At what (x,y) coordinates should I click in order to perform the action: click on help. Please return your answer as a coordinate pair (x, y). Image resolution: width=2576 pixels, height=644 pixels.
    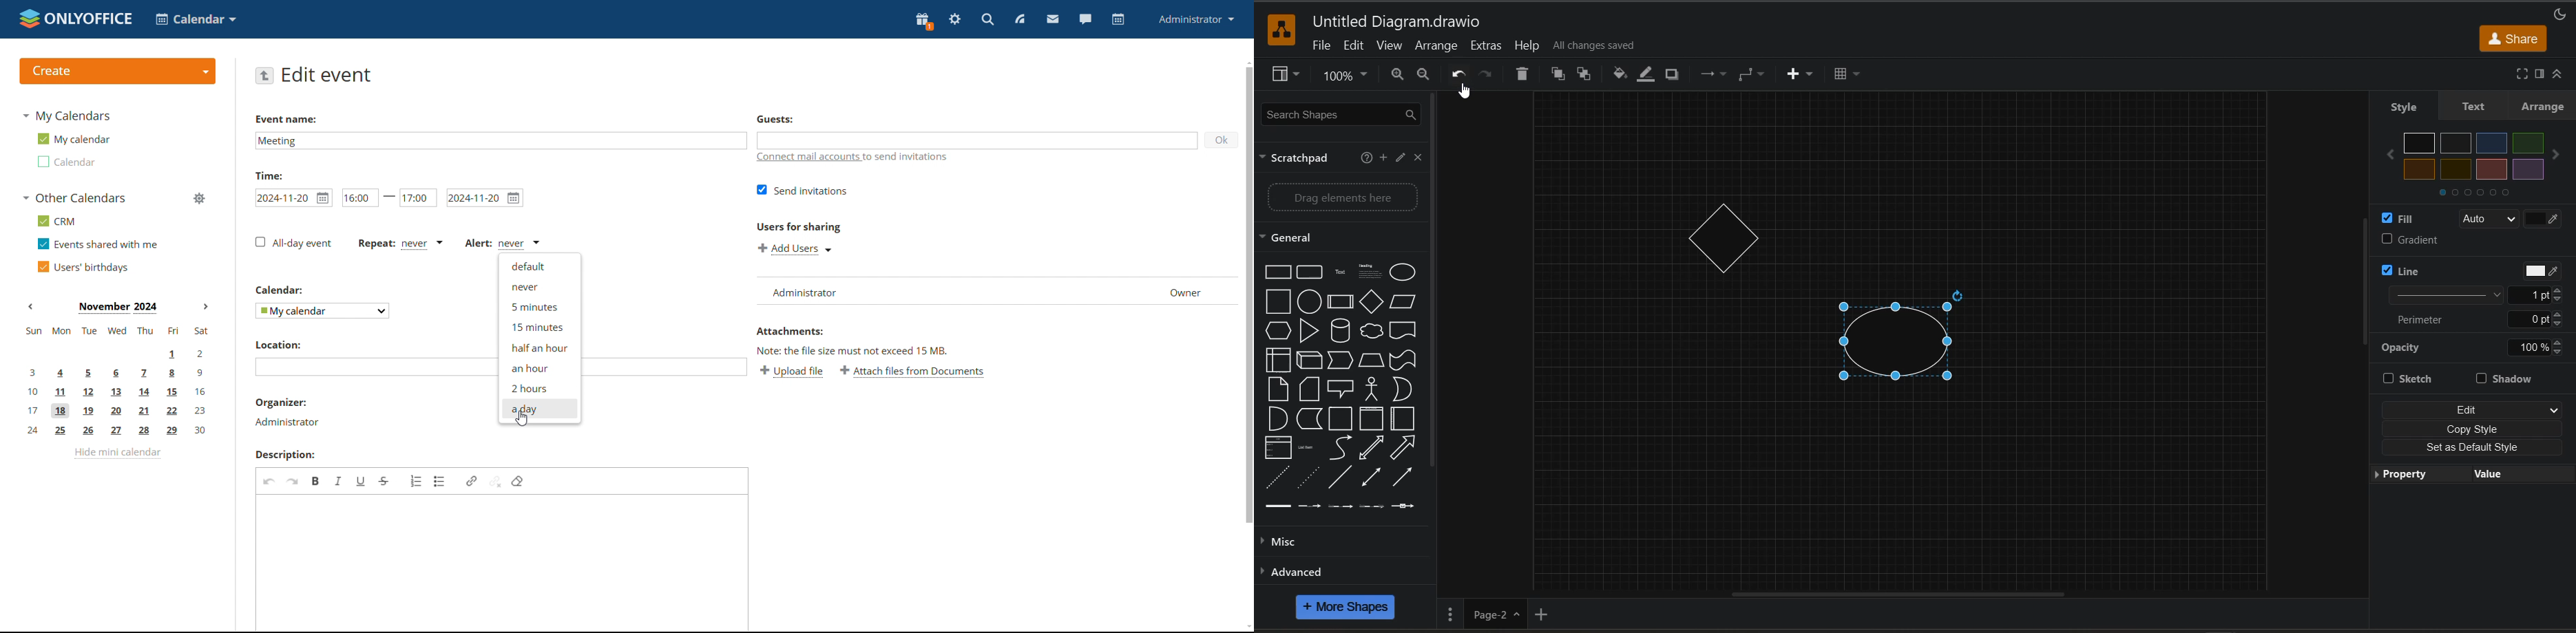
    Looking at the image, I should click on (1365, 160).